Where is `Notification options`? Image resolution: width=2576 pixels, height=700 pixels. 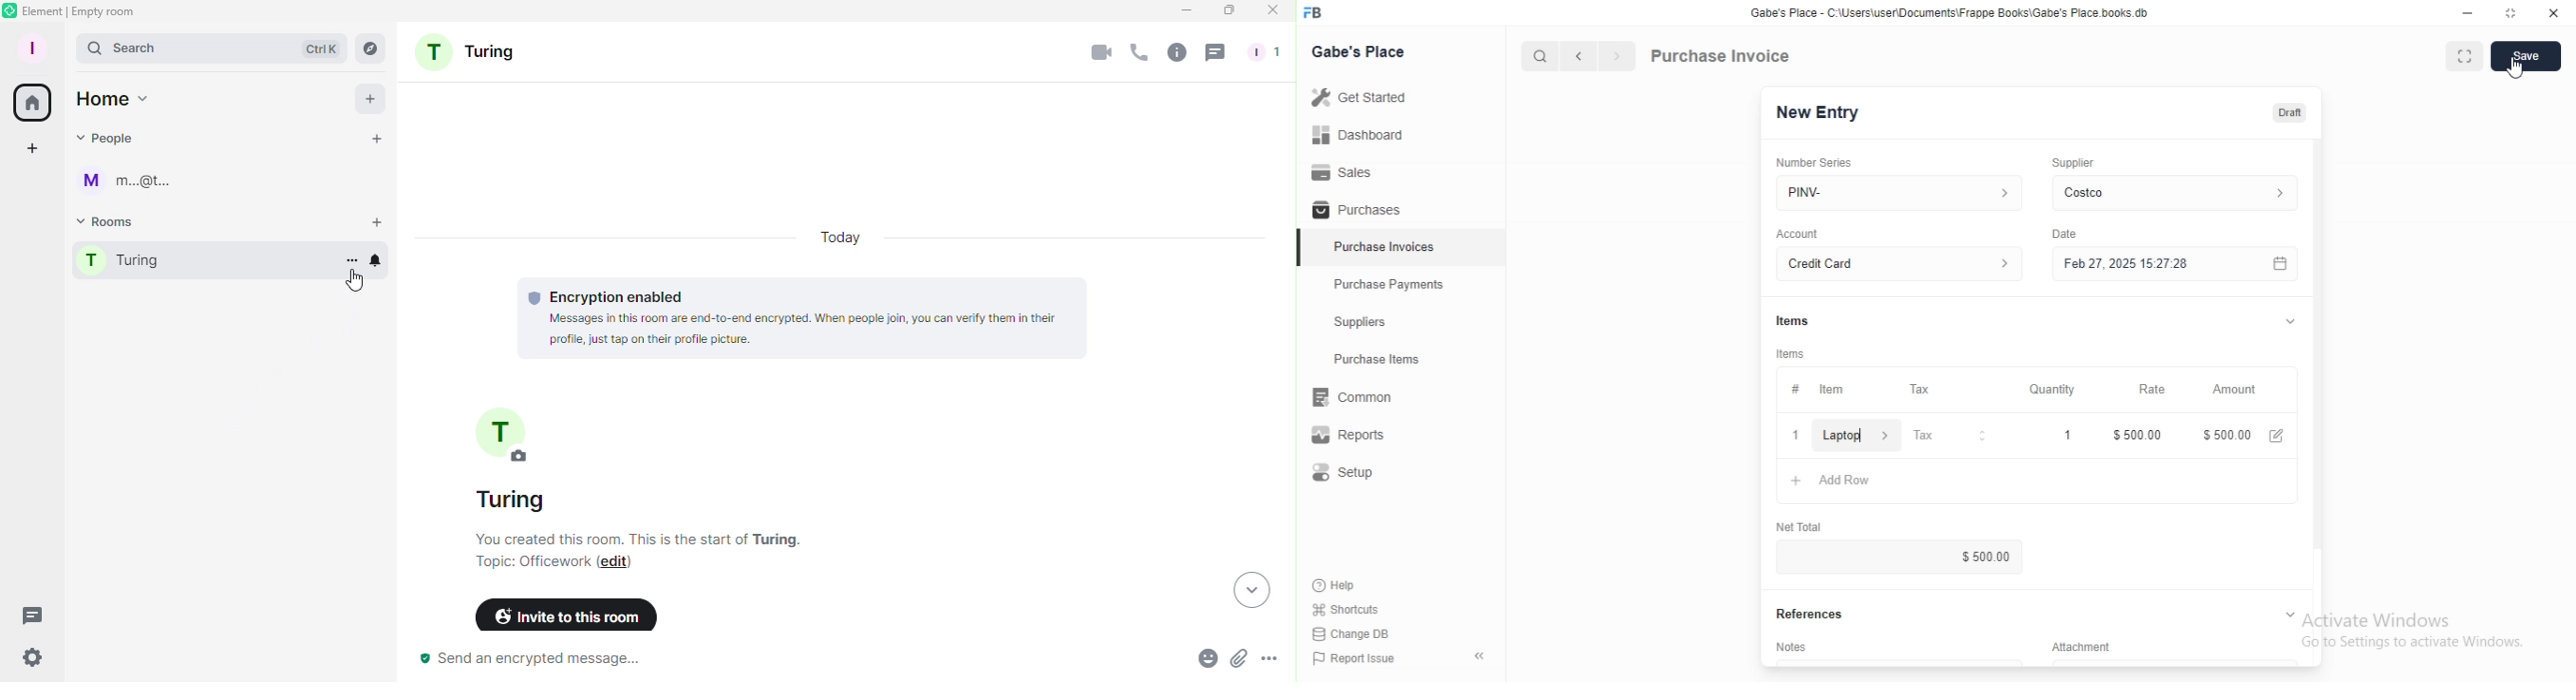
Notification options is located at coordinates (388, 260).